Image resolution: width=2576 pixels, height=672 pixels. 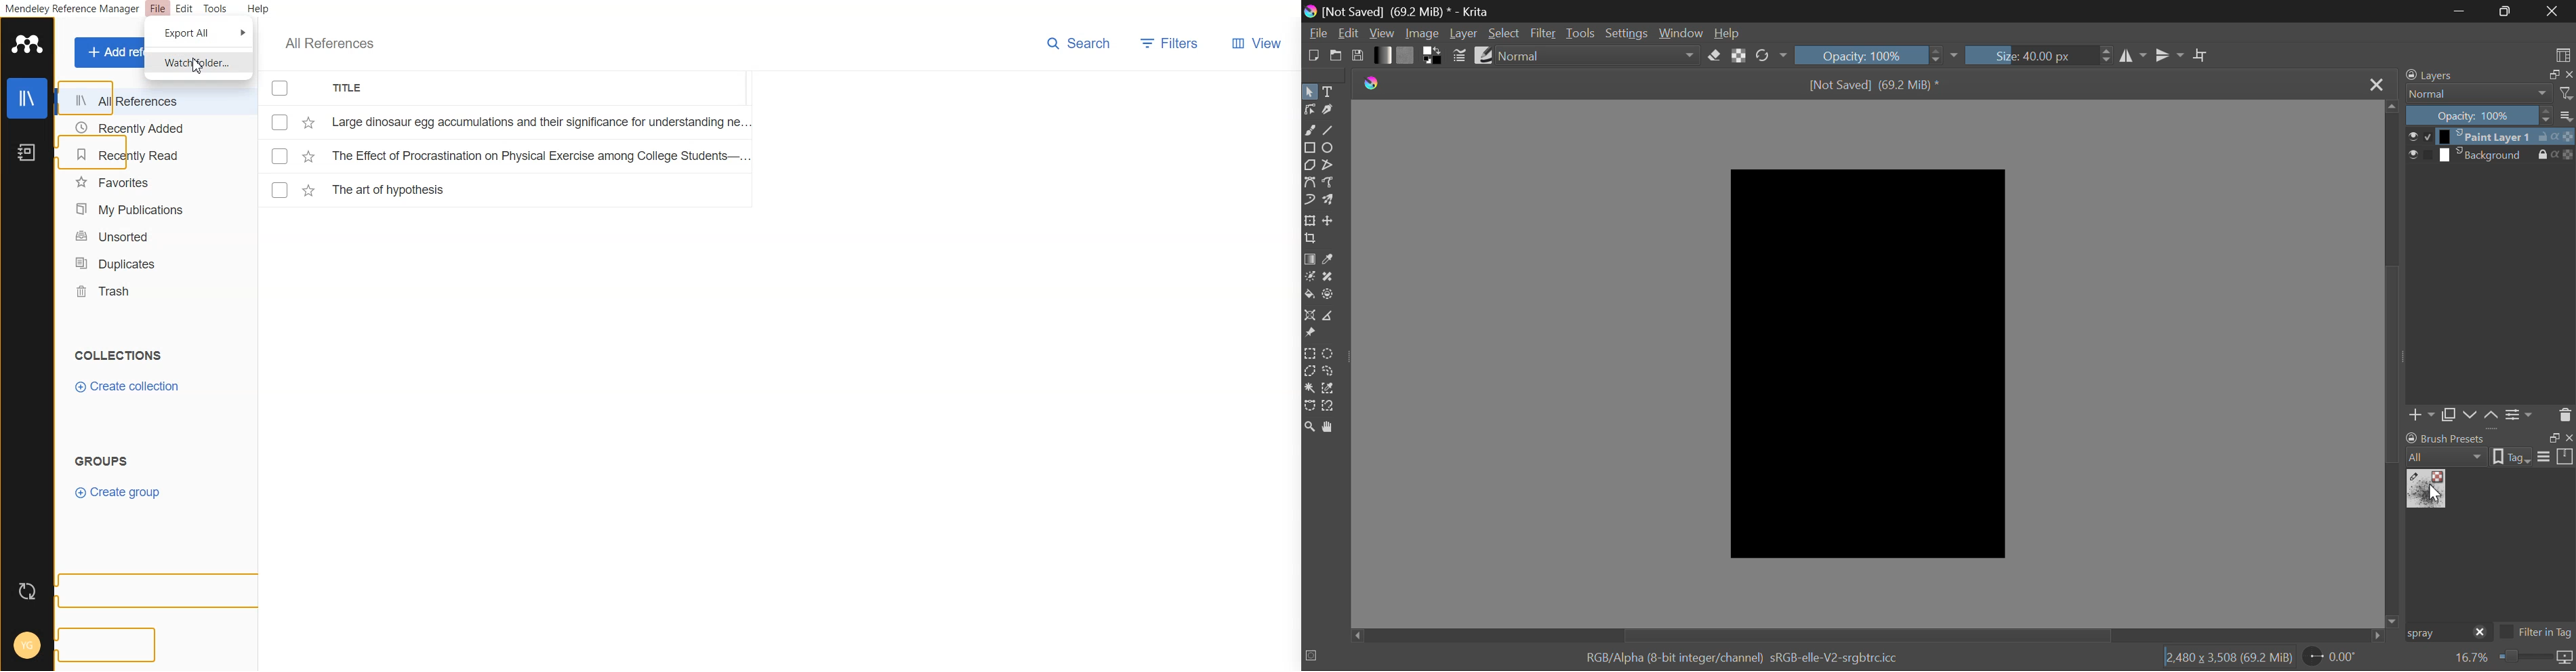 What do you see at coordinates (1714, 56) in the screenshot?
I see `Eraser` at bounding box center [1714, 56].